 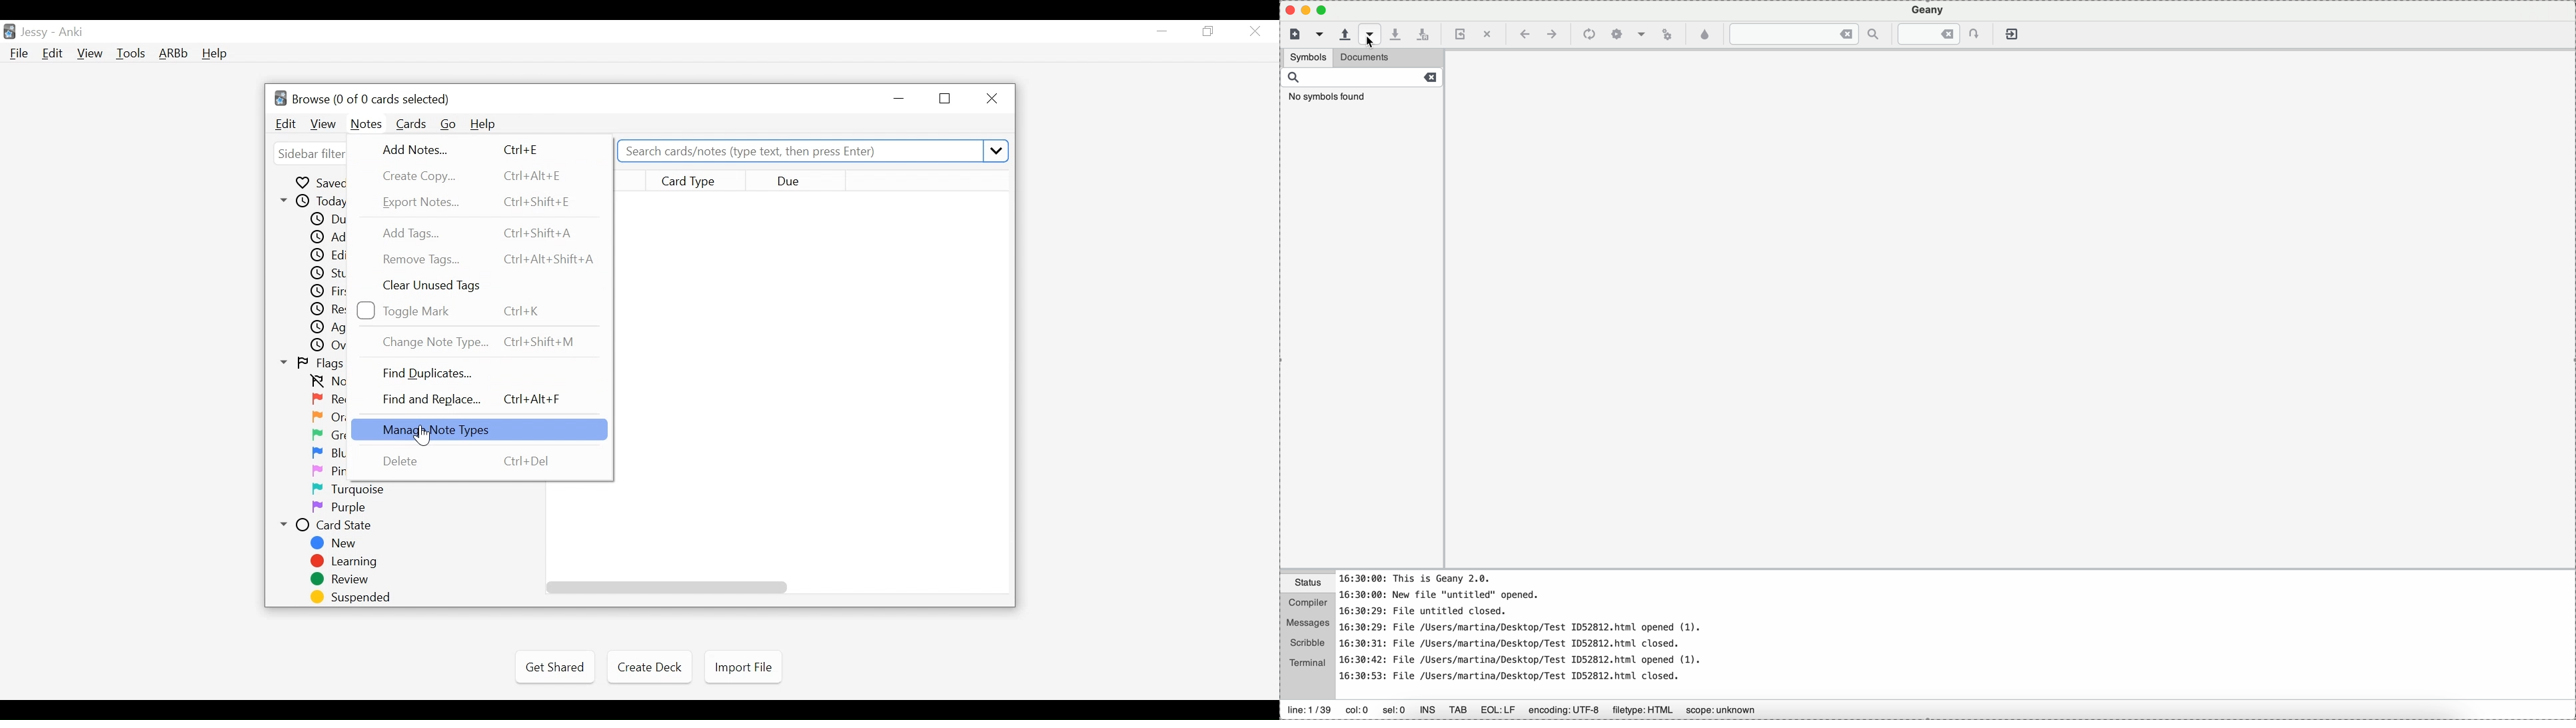 What do you see at coordinates (335, 543) in the screenshot?
I see `New` at bounding box center [335, 543].